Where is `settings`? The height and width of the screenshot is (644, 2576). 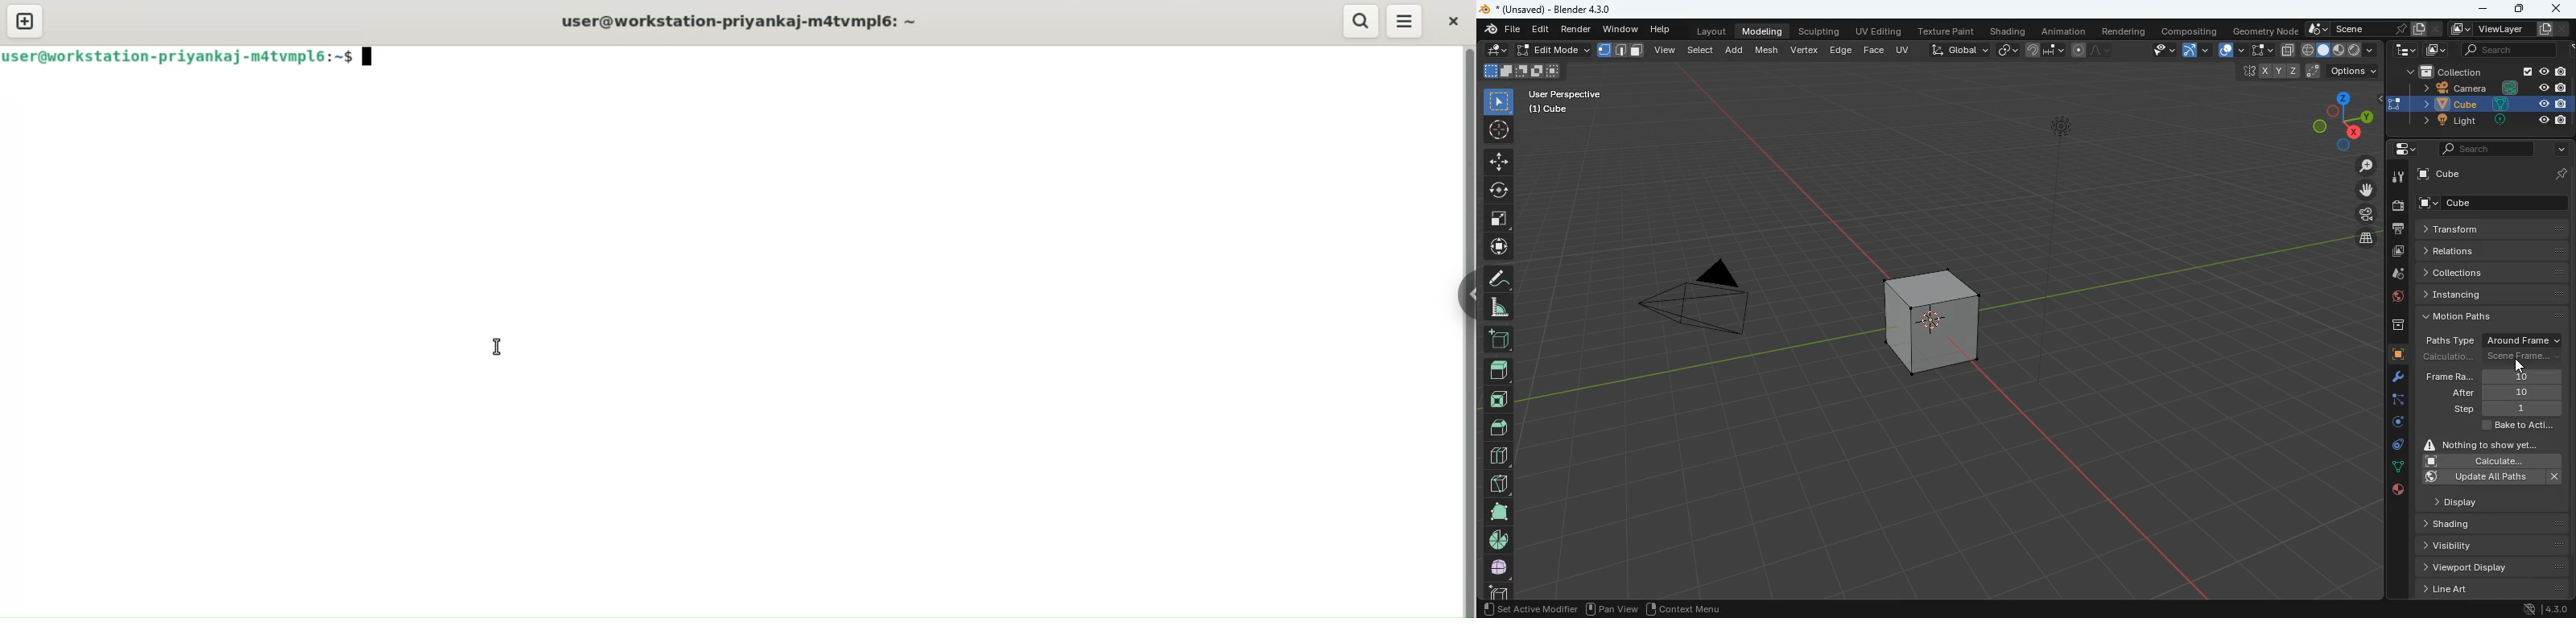
settings is located at coordinates (2400, 150).